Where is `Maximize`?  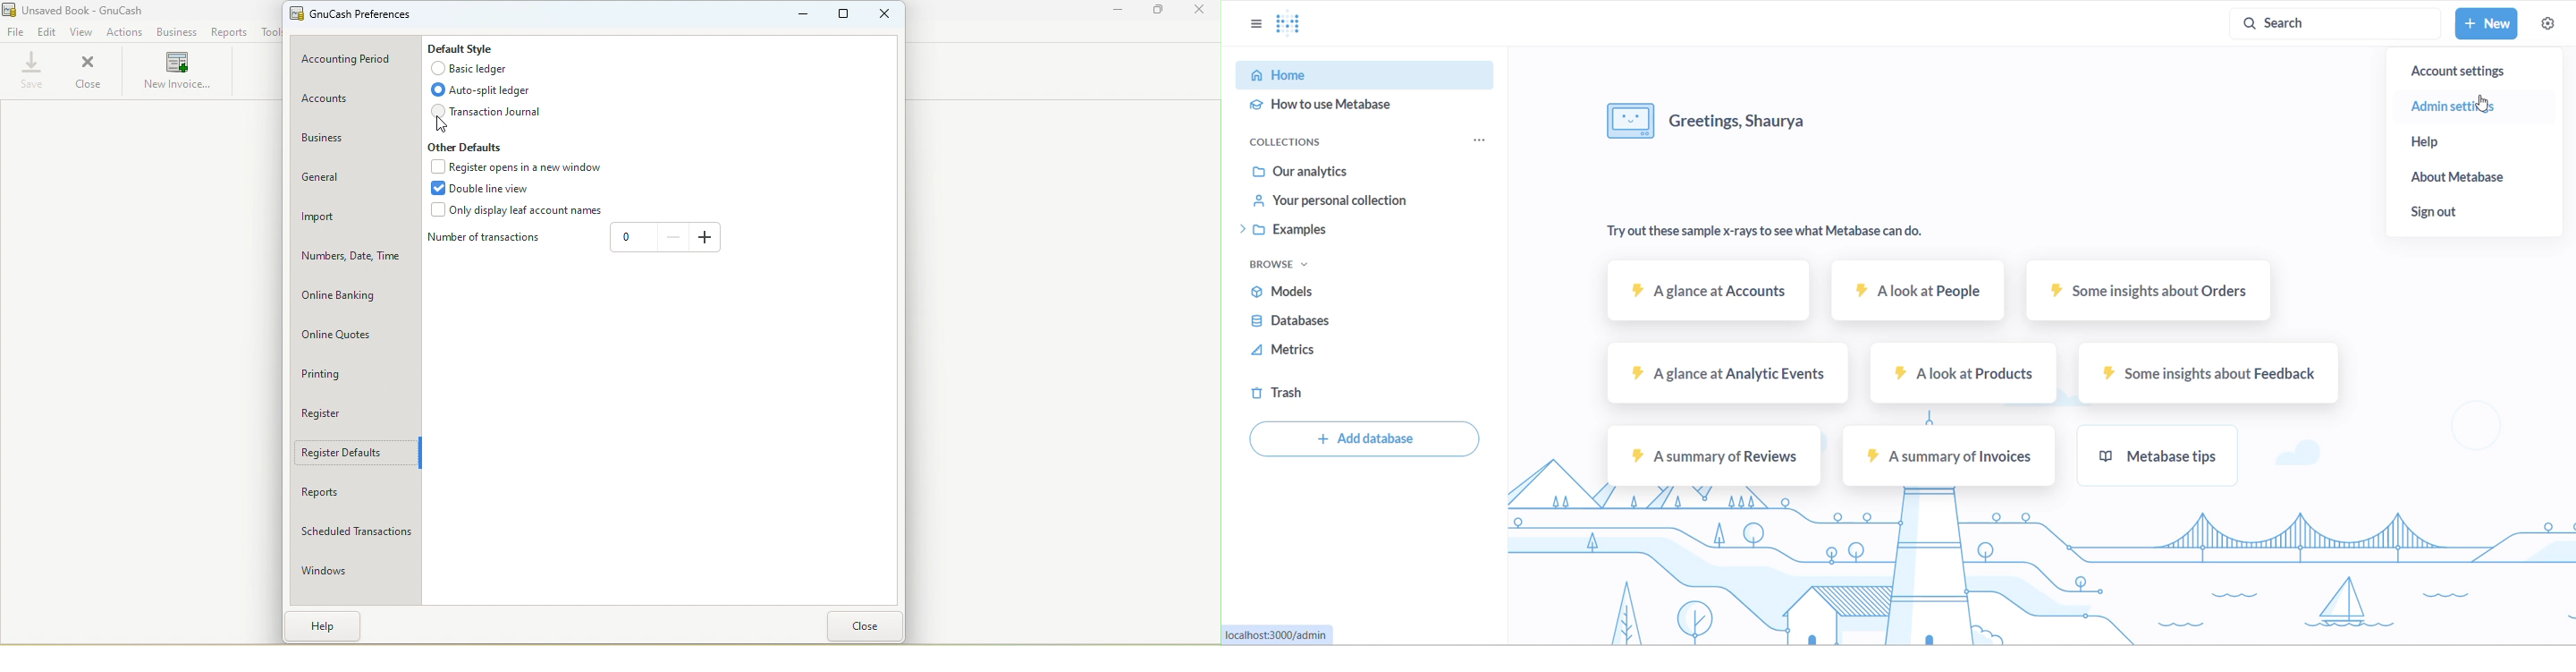 Maximize is located at coordinates (838, 17).